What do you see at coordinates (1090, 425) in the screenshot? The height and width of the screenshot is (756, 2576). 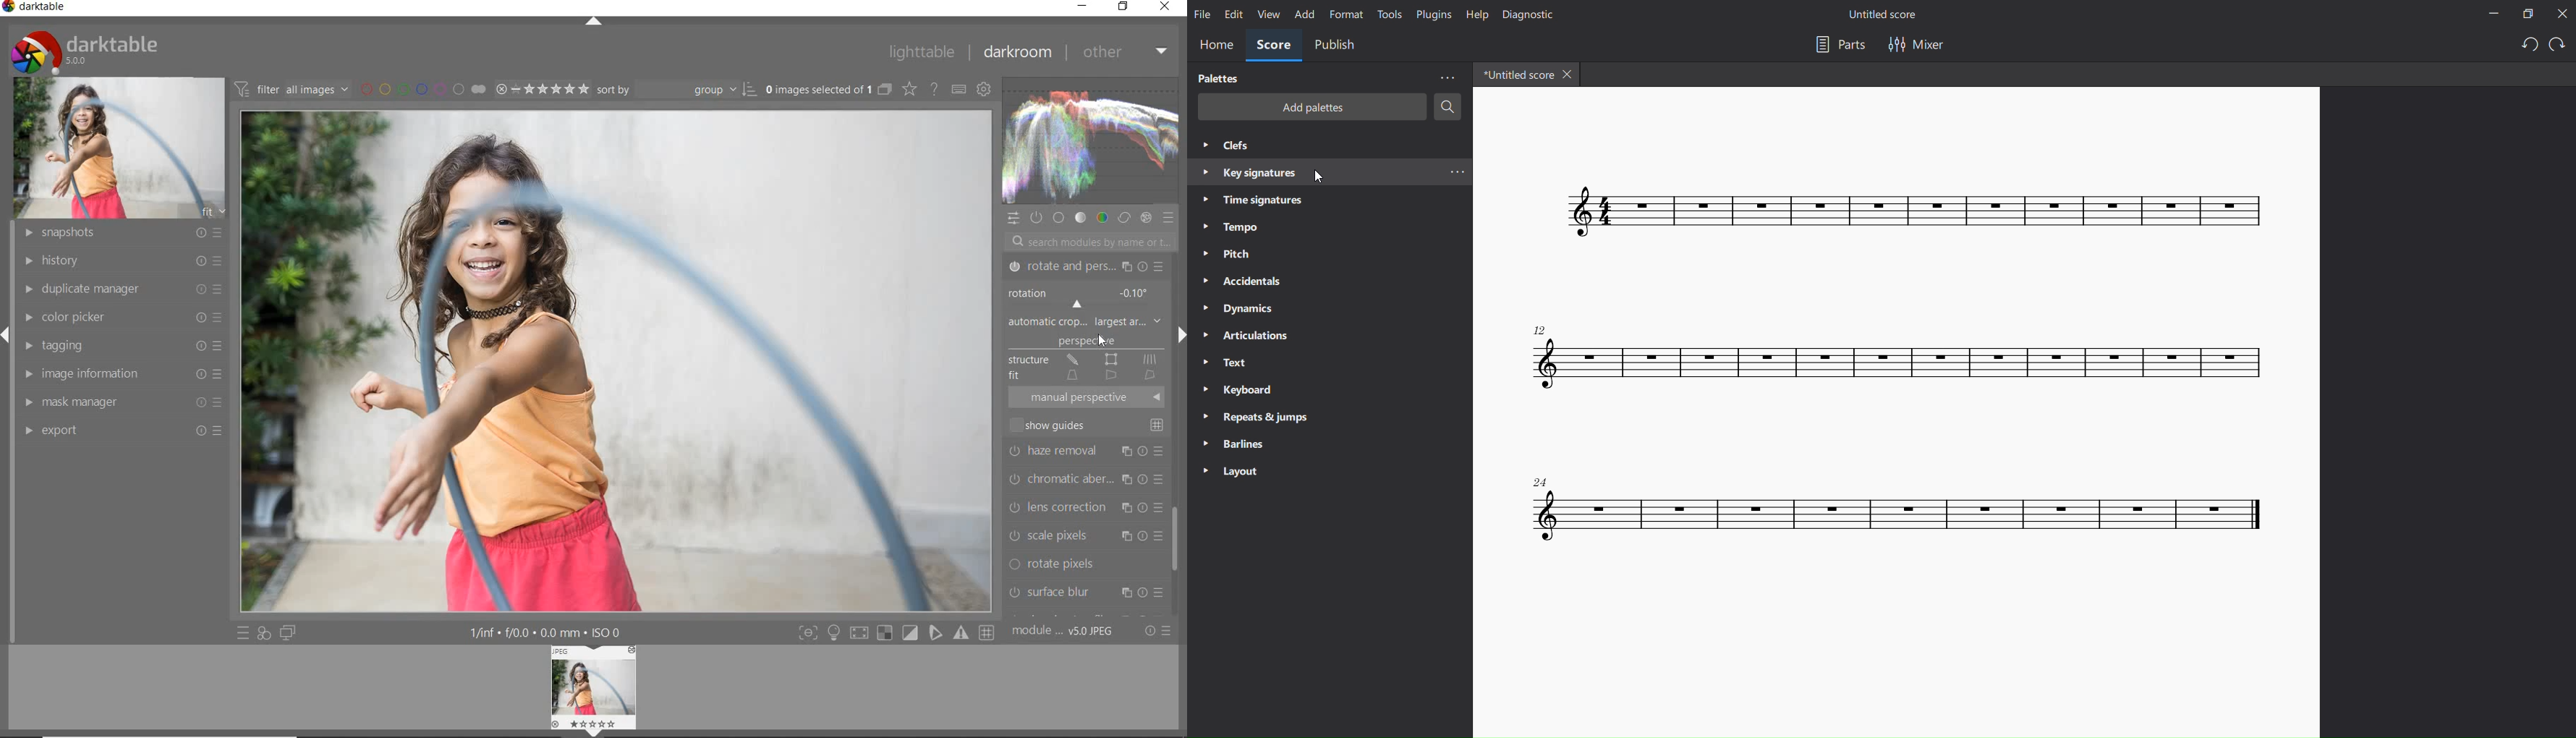 I see `SHOW GUIDES` at bounding box center [1090, 425].